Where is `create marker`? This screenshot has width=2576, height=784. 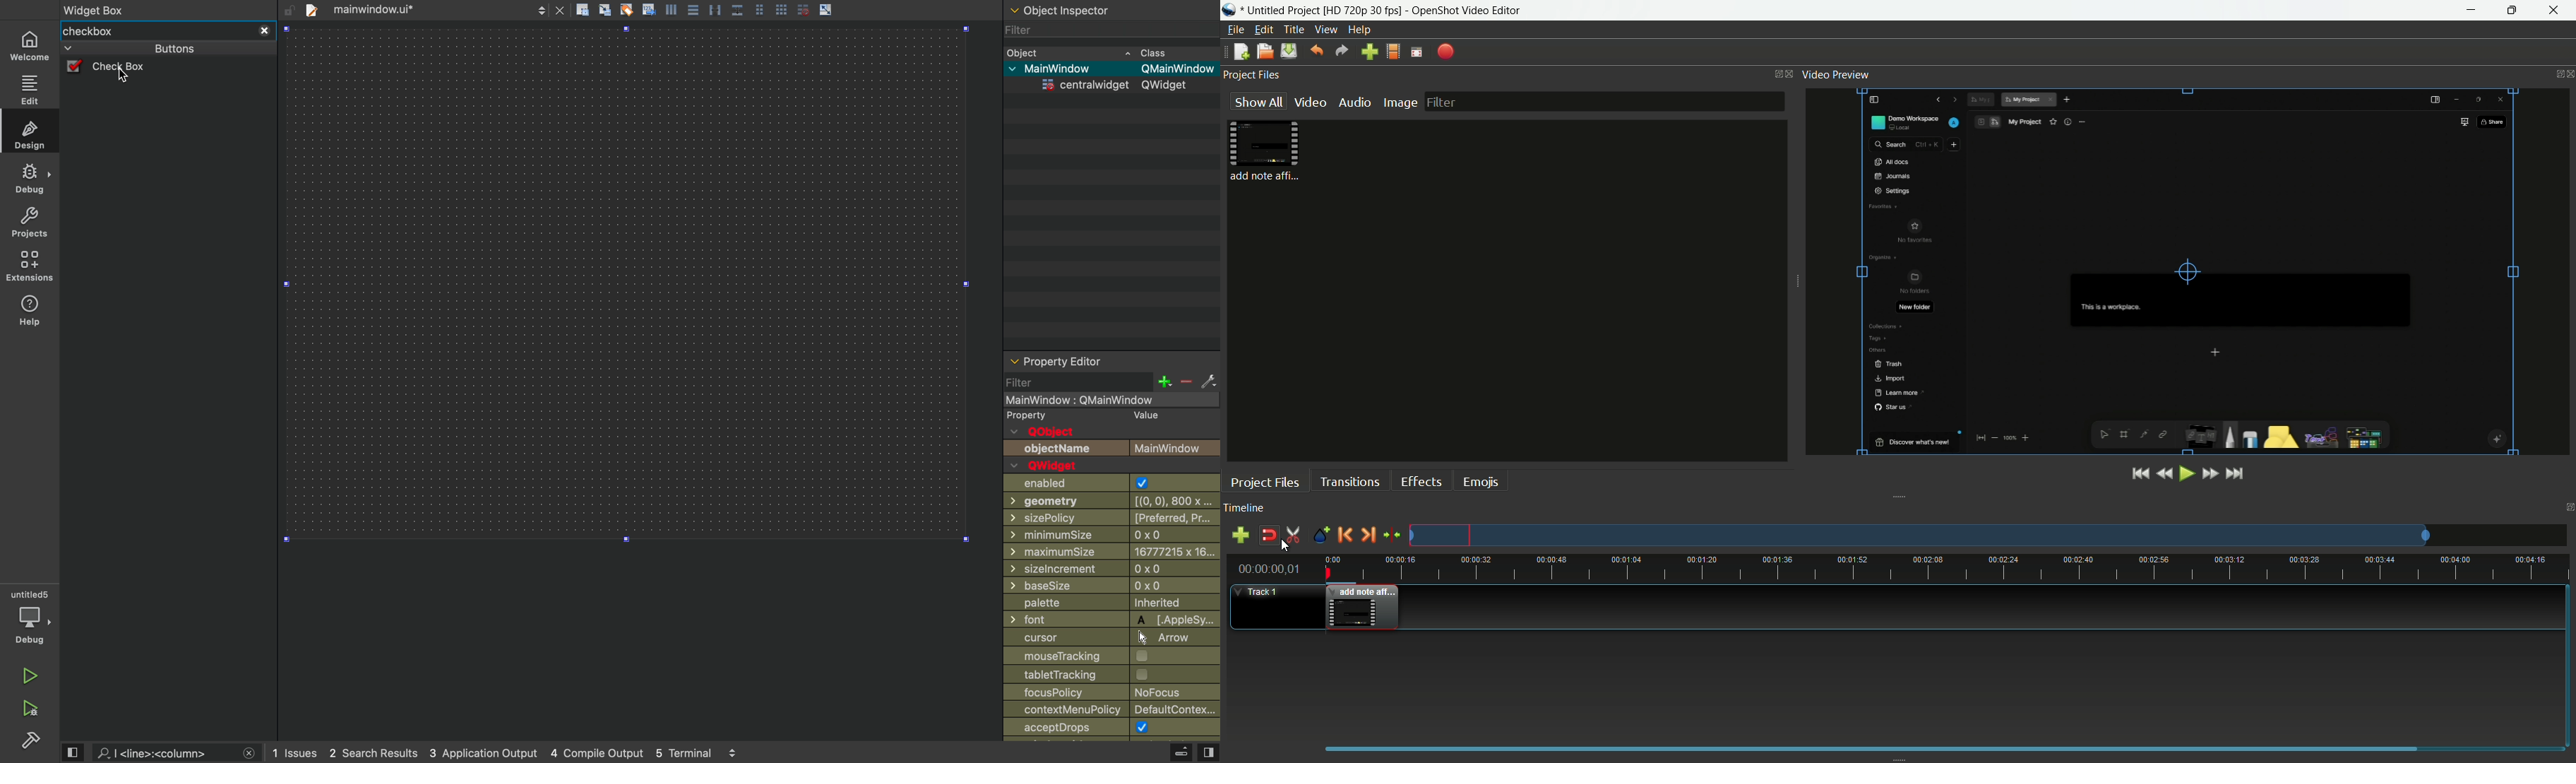 create marker is located at coordinates (1320, 536).